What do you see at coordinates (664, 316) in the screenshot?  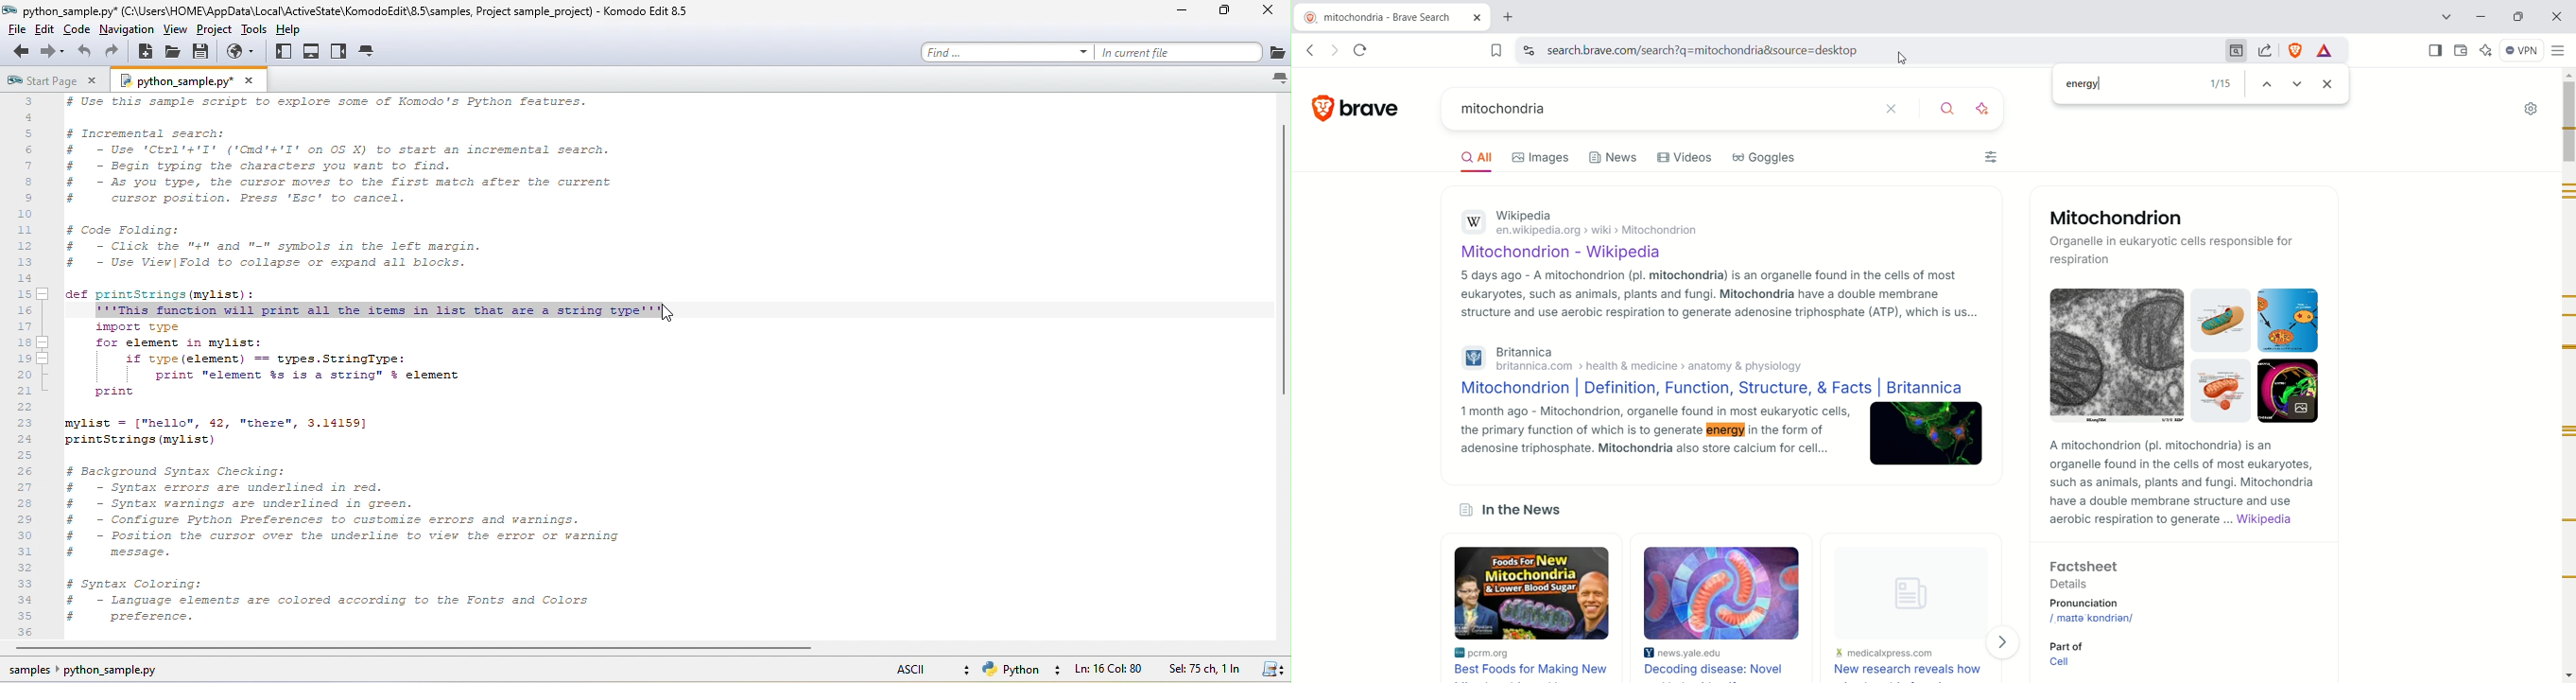 I see `cursor structure changed ` at bounding box center [664, 316].